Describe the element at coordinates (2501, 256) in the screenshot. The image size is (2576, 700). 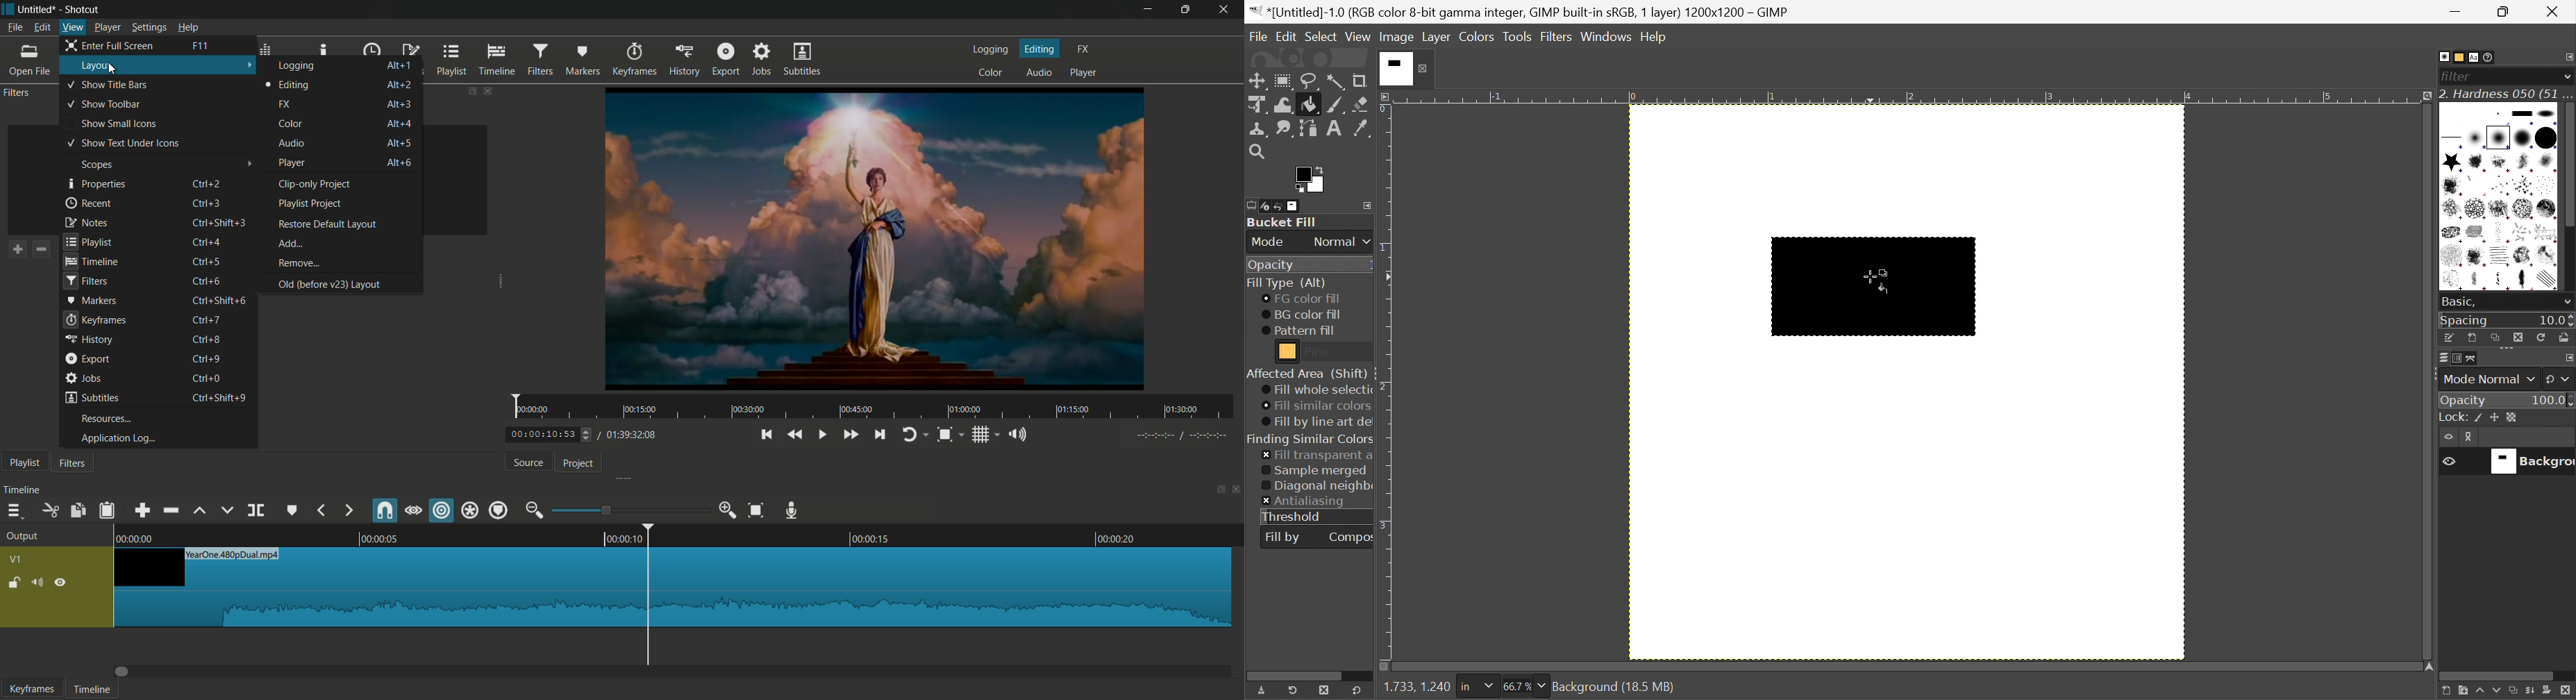
I see `Hatch Pen` at that location.